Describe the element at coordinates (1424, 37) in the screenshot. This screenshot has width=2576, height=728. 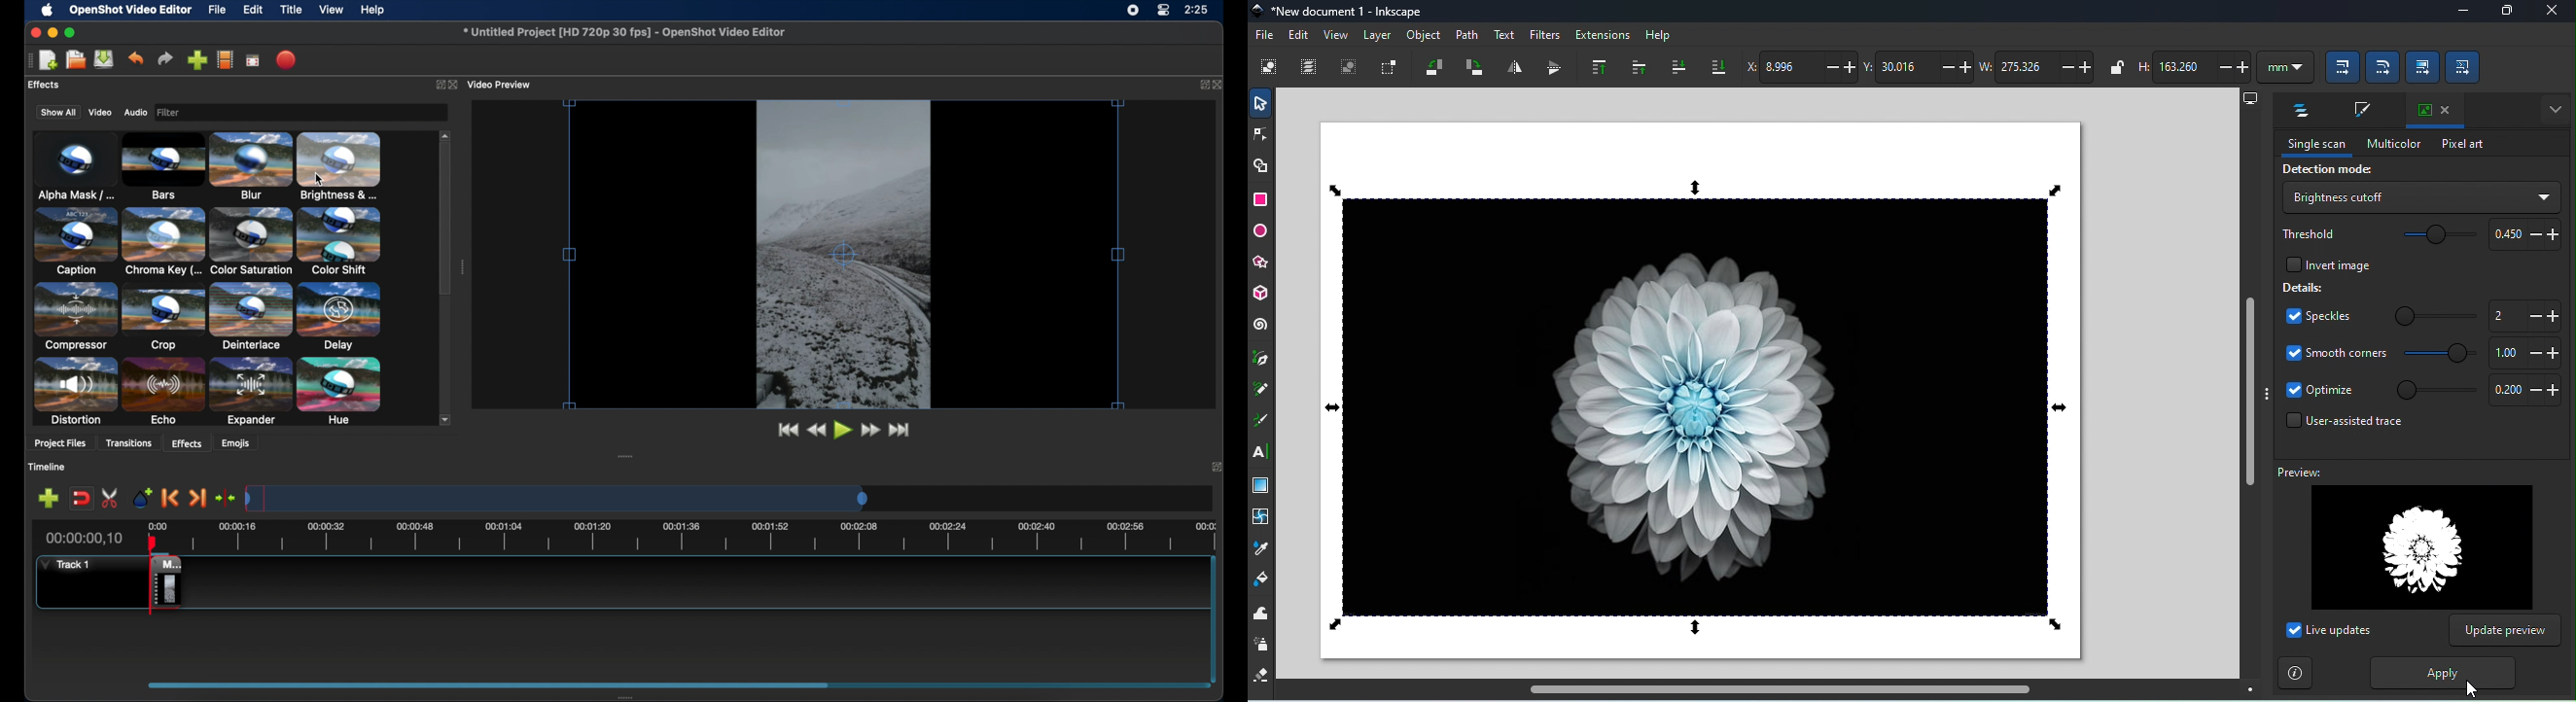
I see `Object` at that location.